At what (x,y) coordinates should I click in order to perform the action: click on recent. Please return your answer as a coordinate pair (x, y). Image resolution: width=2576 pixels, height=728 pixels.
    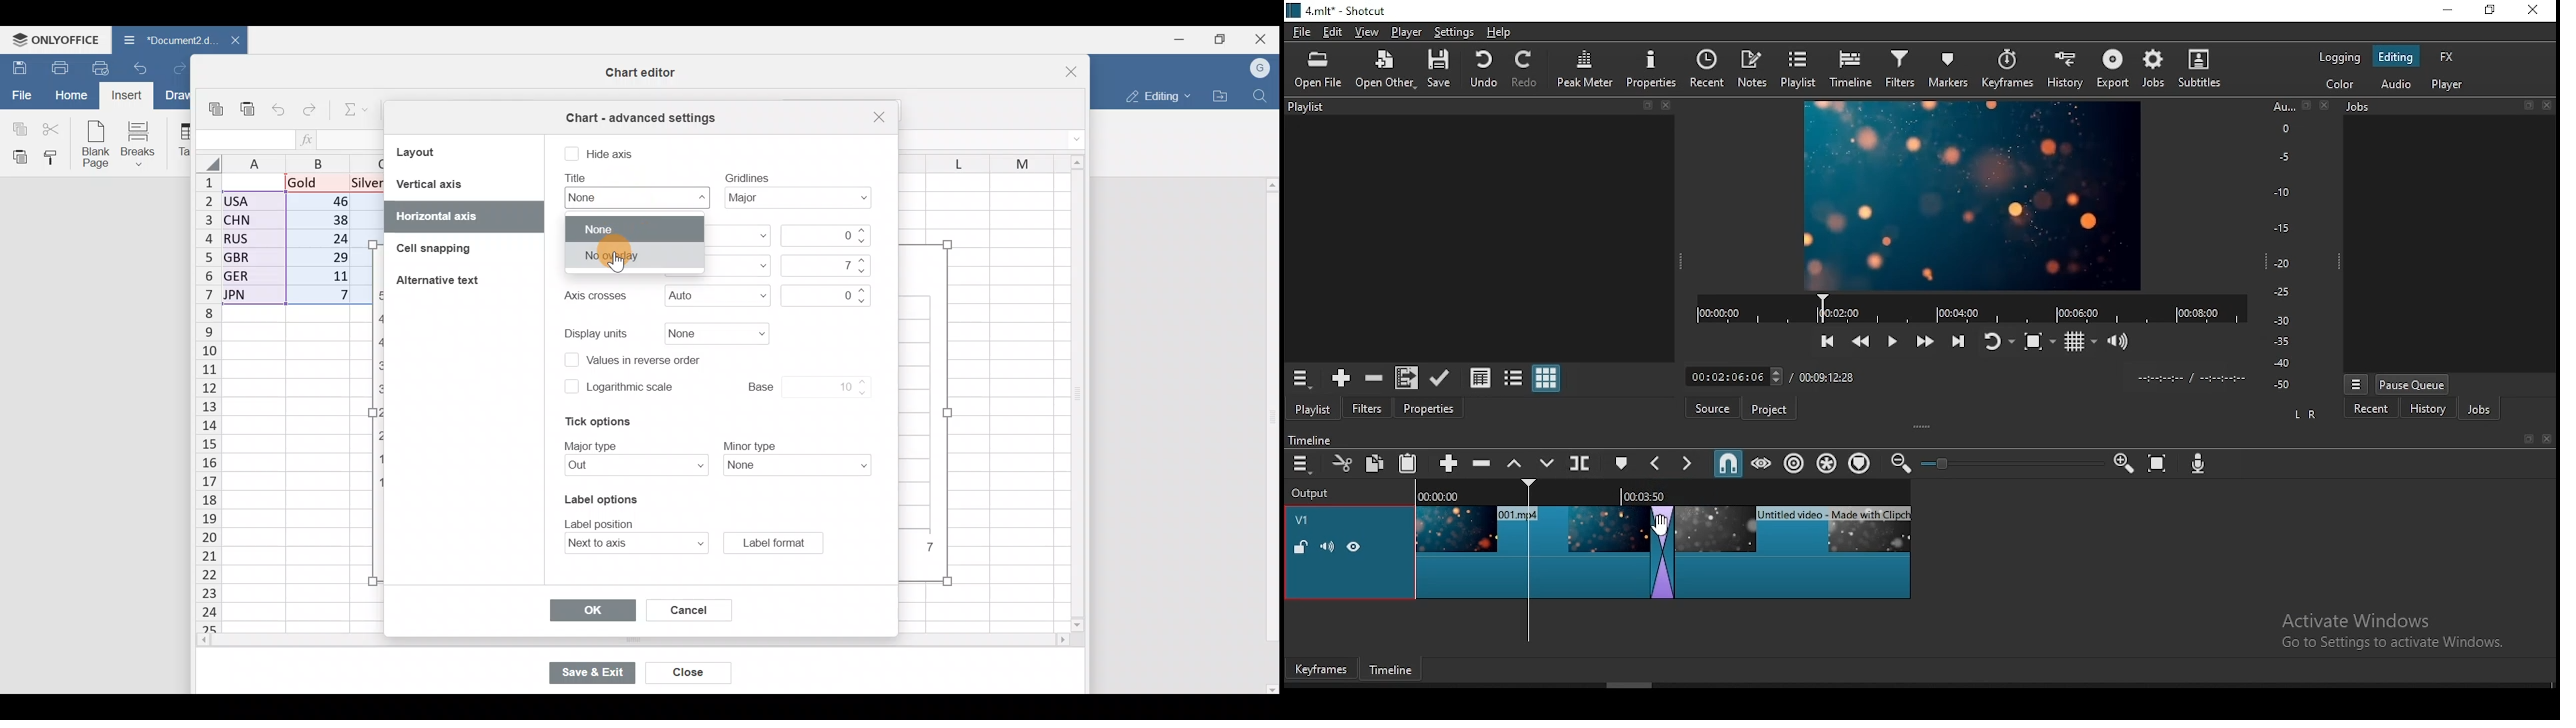
    Looking at the image, I should click on (2373, 407).